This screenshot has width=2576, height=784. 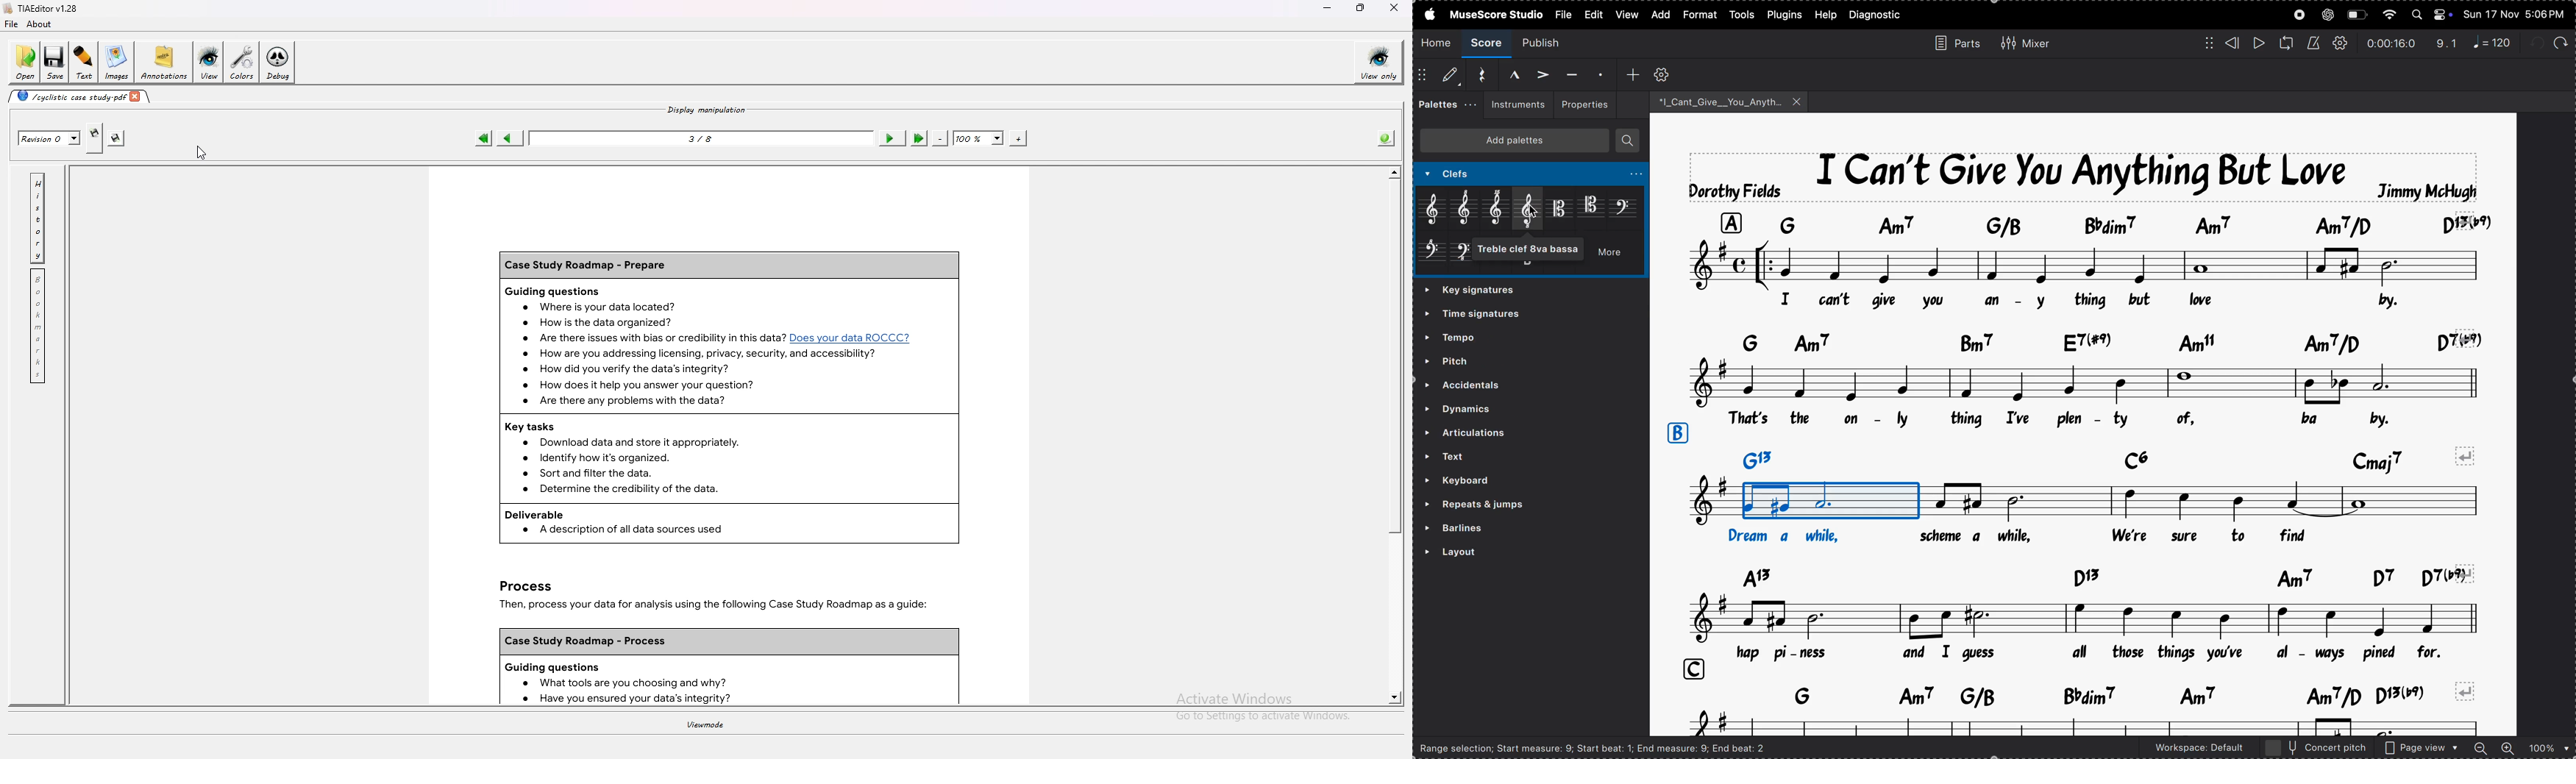 What do you see at coordinates (1488, 43) in the screenshot?
I see `score` at bounding box center [1488, 43].